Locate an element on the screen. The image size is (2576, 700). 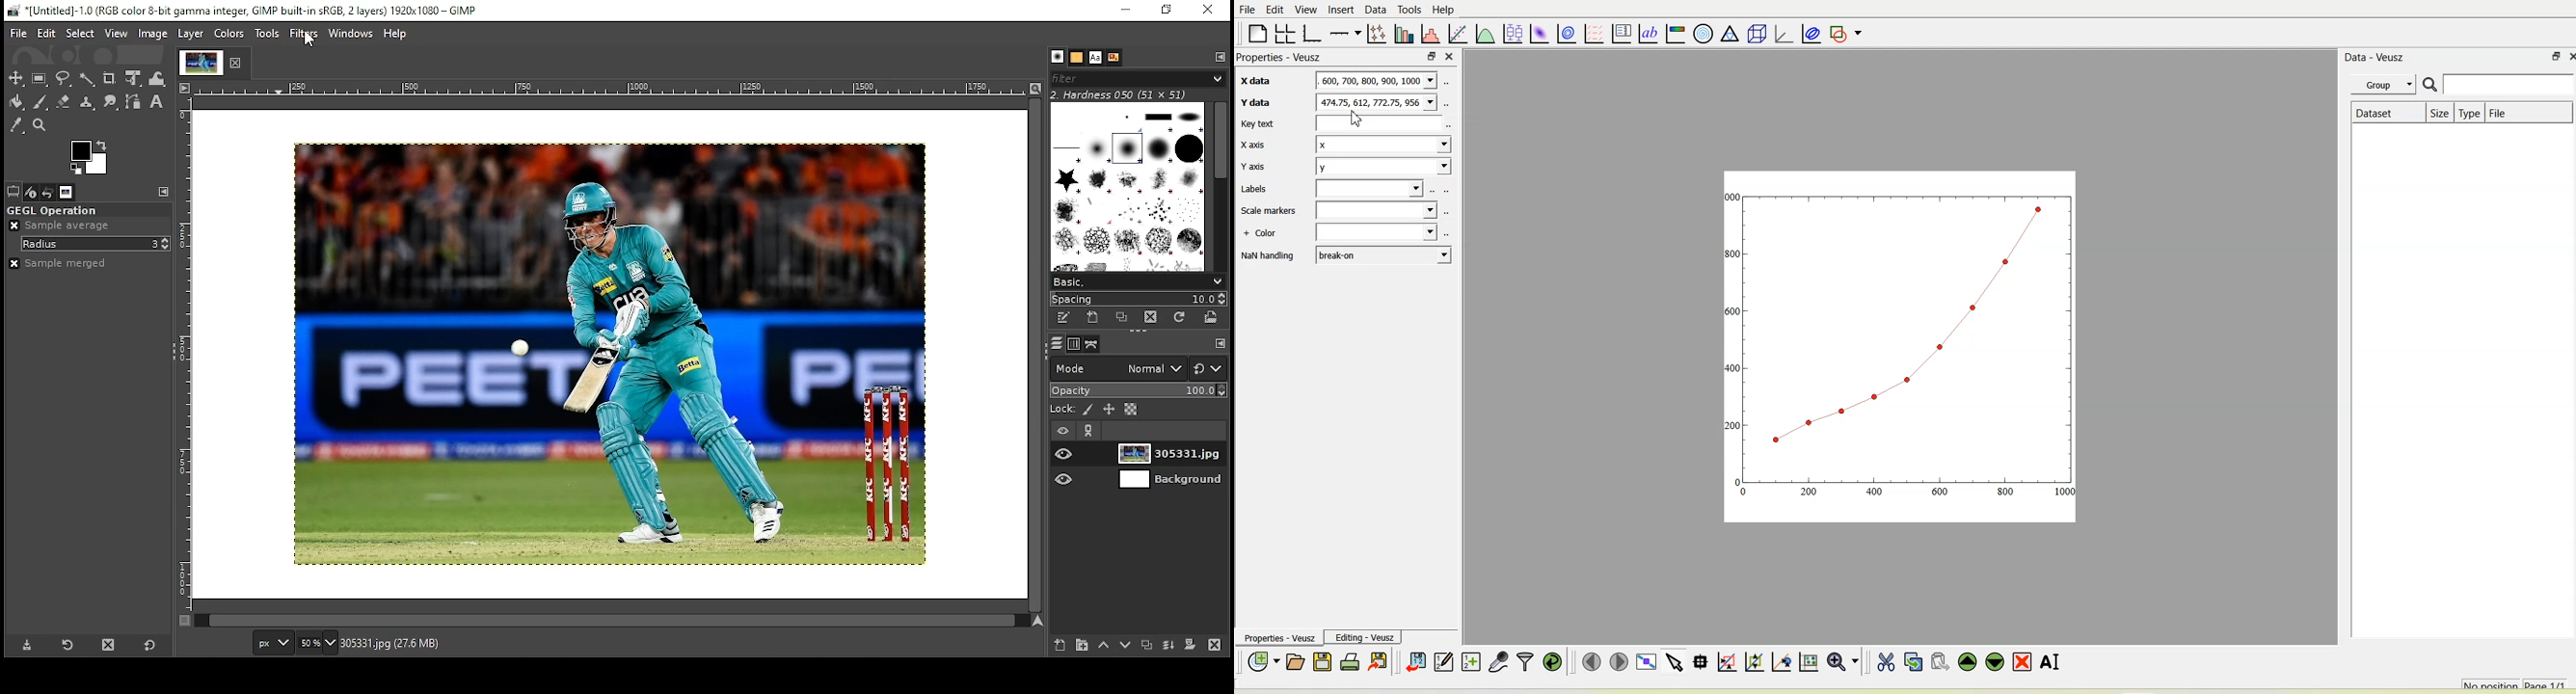
600 is located at coordinates (1732, 309).